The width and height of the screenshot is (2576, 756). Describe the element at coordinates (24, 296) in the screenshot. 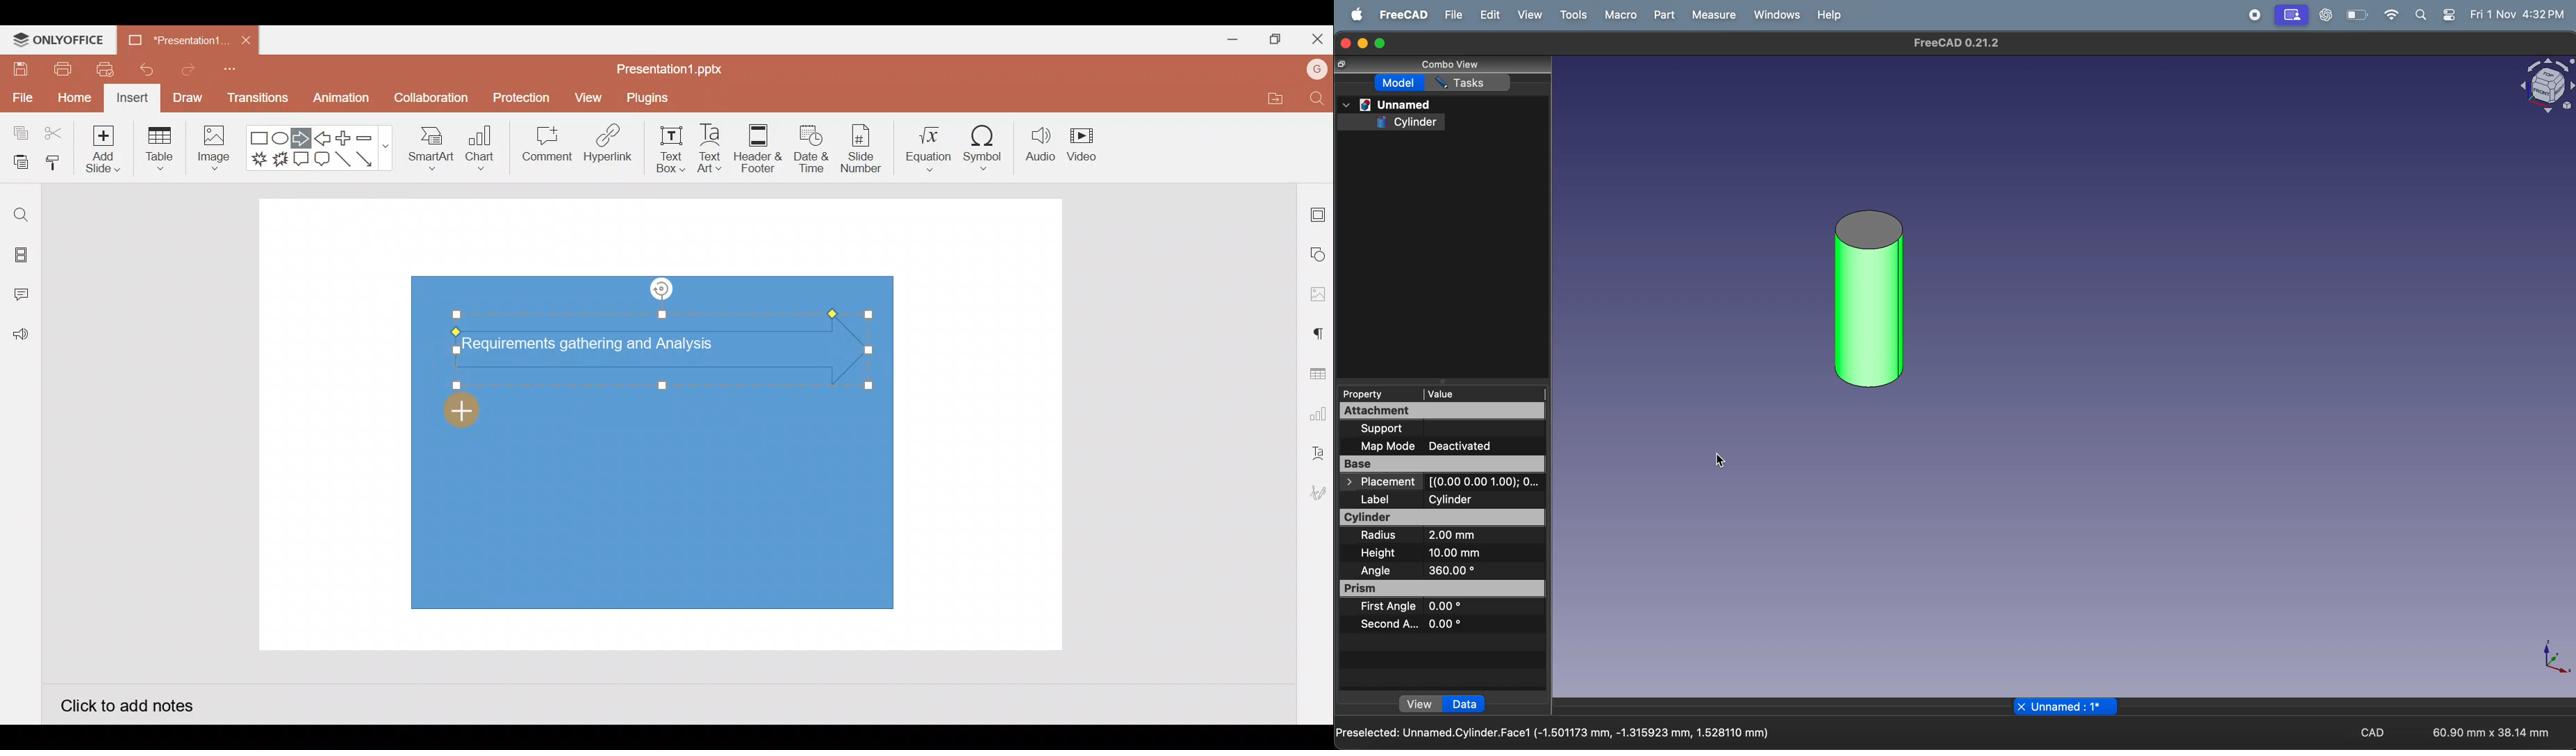

I see `Comments` at that location.